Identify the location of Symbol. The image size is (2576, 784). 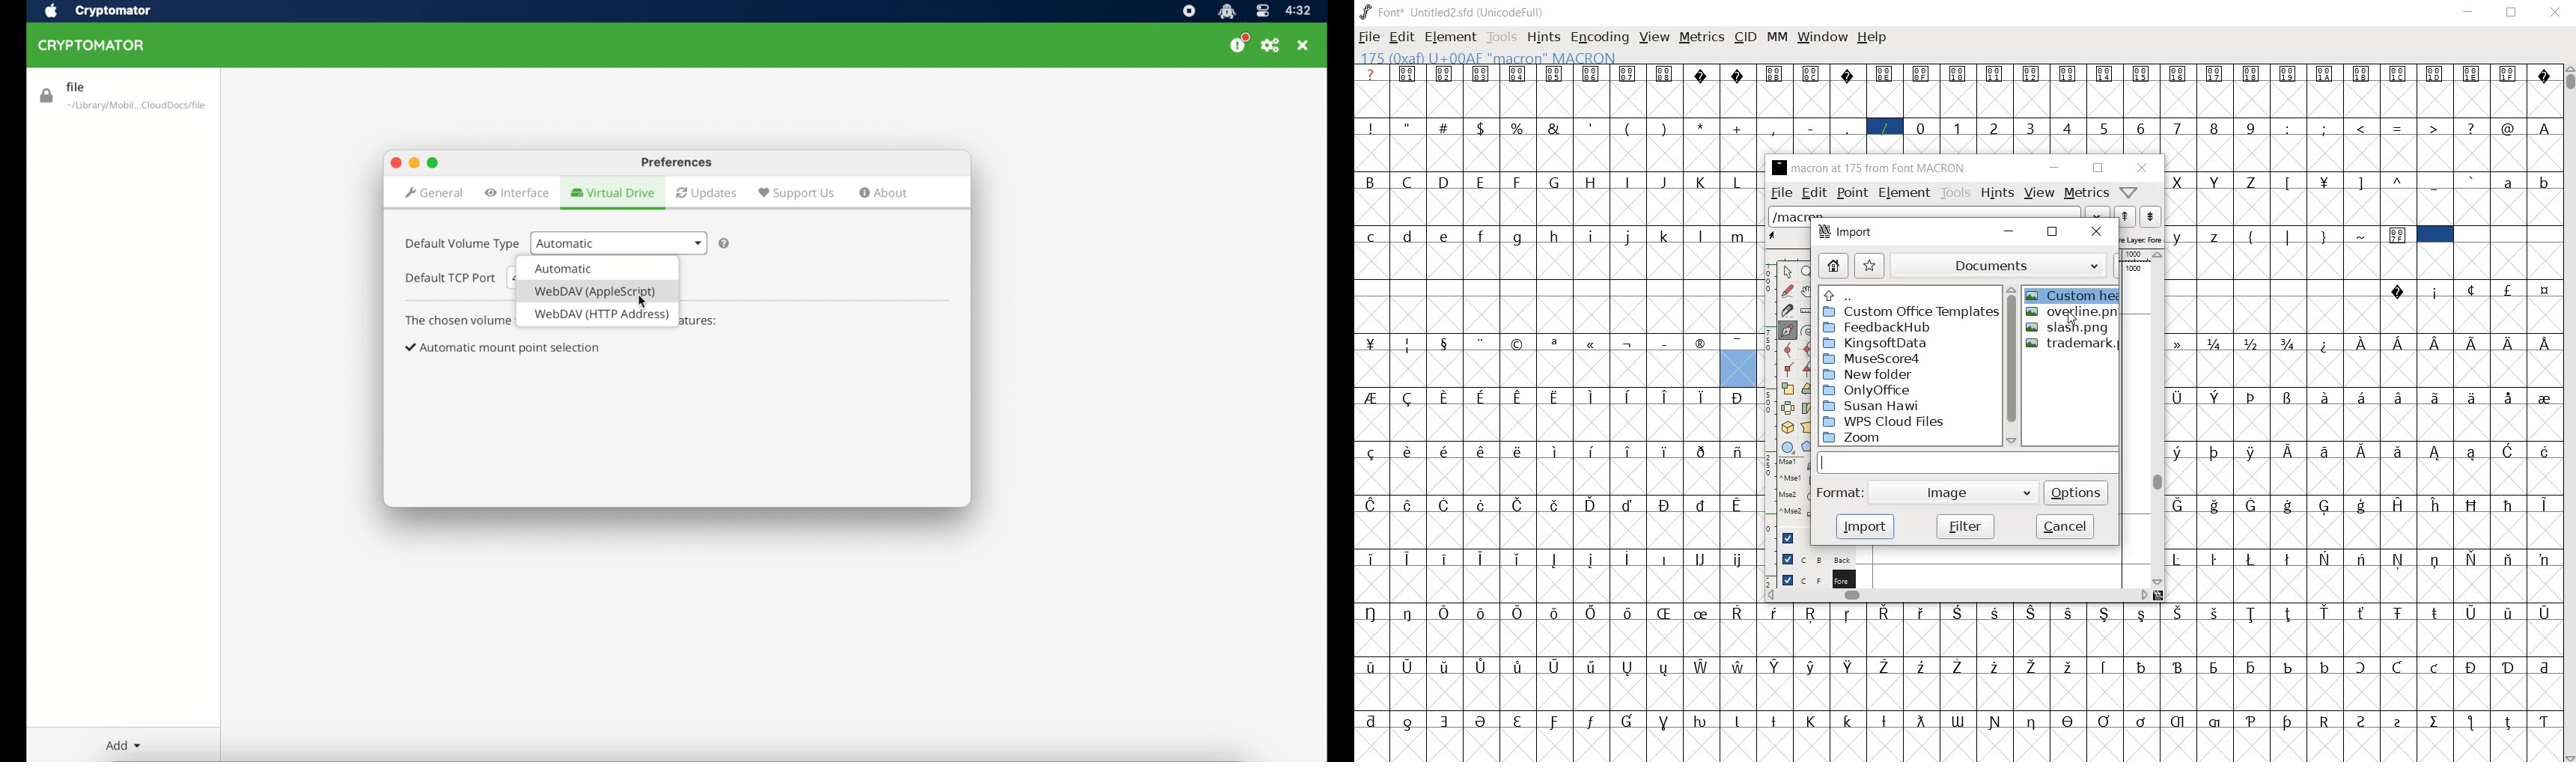
(1371, 453).